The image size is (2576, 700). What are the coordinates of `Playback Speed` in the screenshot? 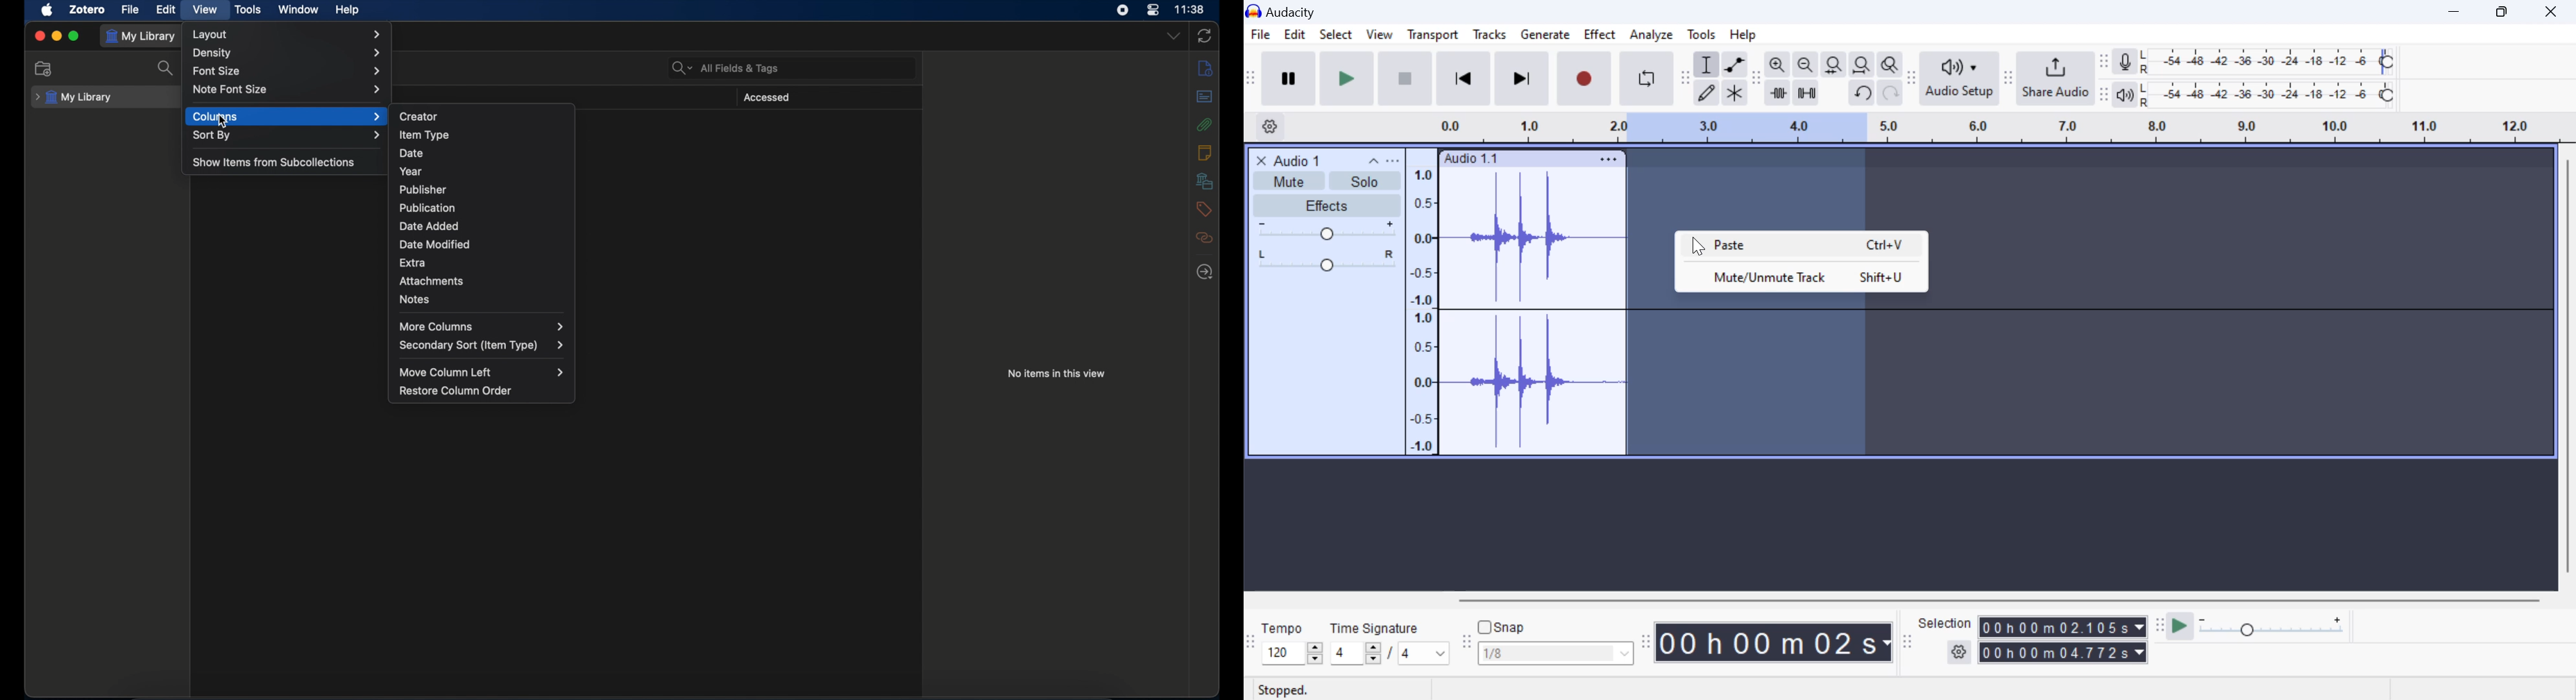 It's located at (2280, 628).